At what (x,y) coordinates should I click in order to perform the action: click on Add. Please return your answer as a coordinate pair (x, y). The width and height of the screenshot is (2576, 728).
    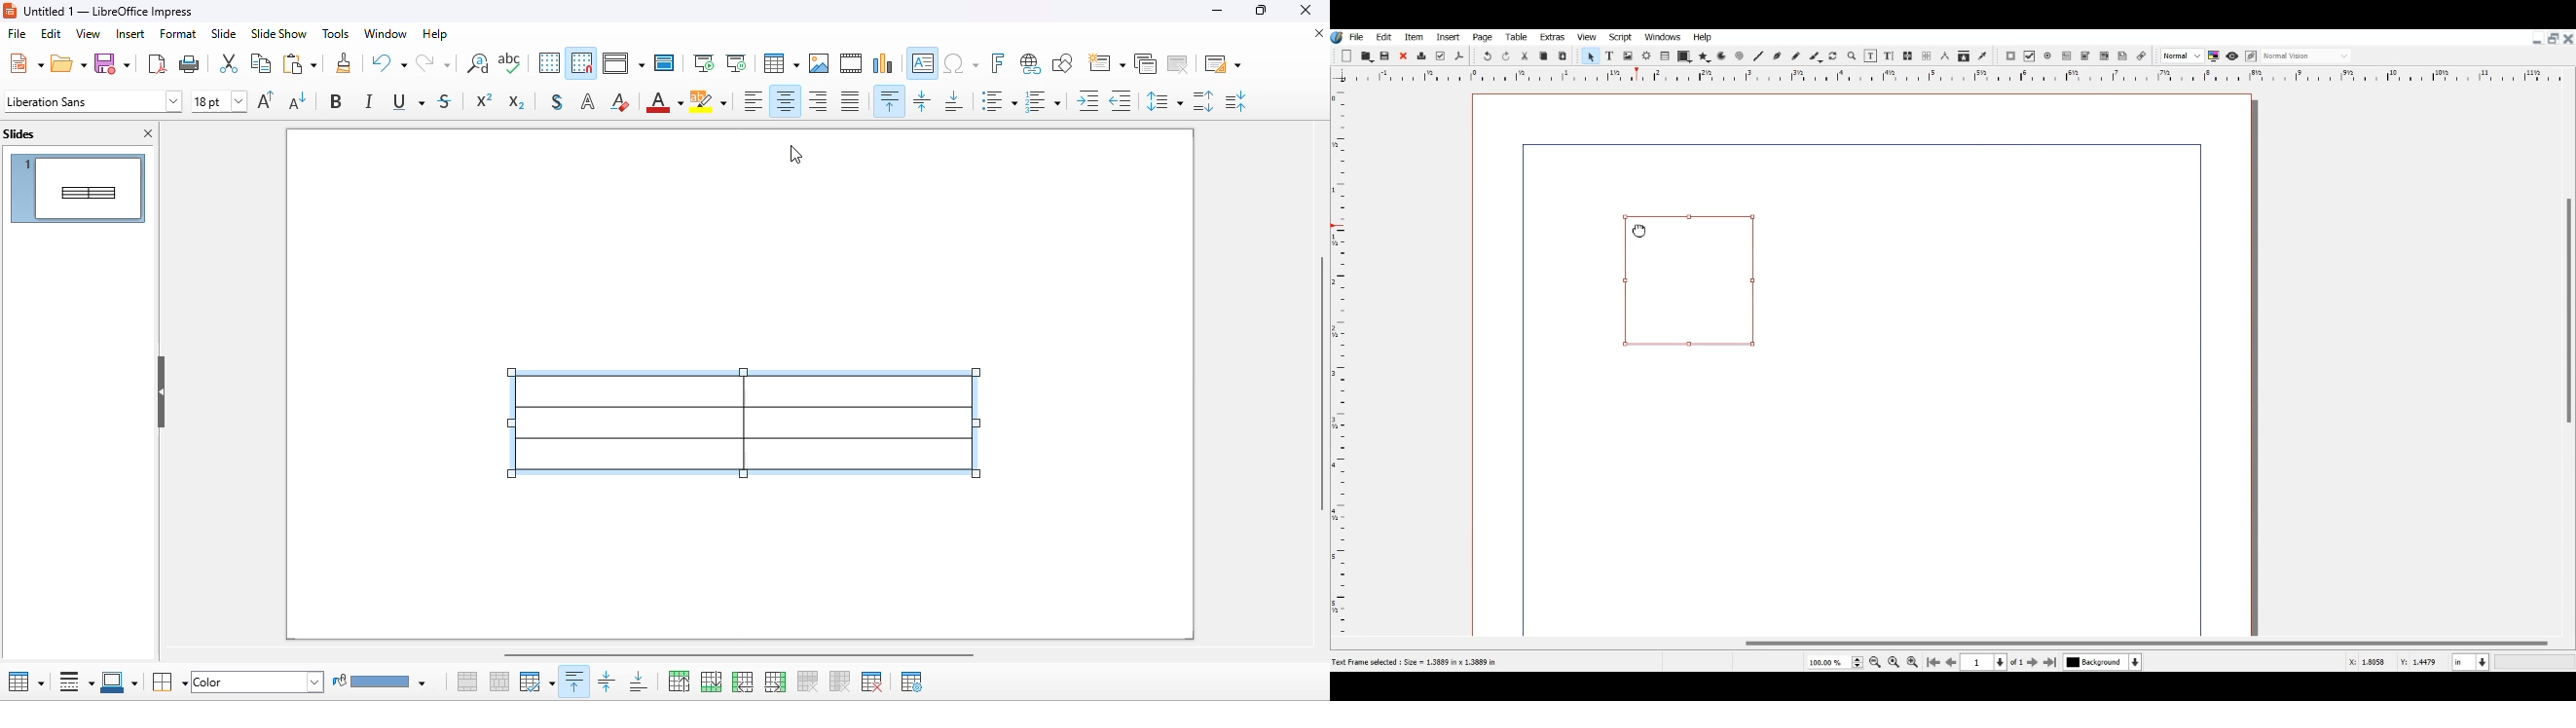
    Looking at the image, I should click on (1346, 56).